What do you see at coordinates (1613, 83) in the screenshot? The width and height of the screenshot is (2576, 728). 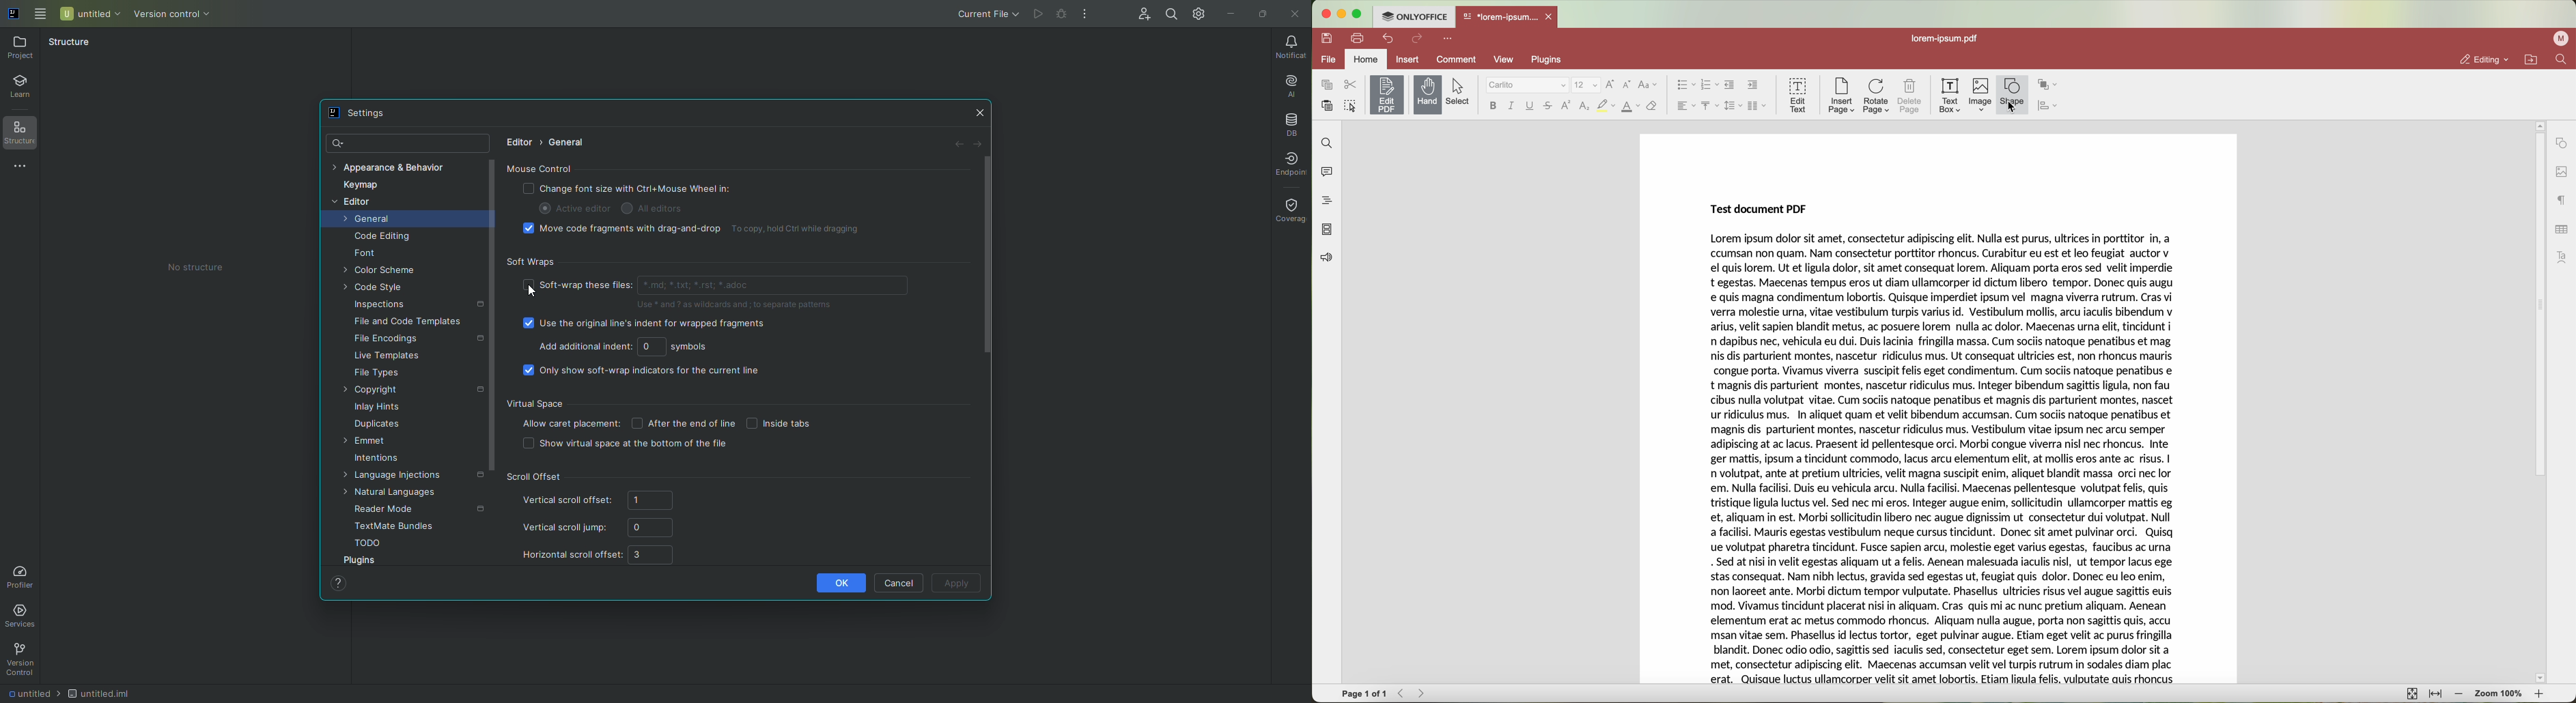 I see `increment font size` at bounding box center [1613, 83].